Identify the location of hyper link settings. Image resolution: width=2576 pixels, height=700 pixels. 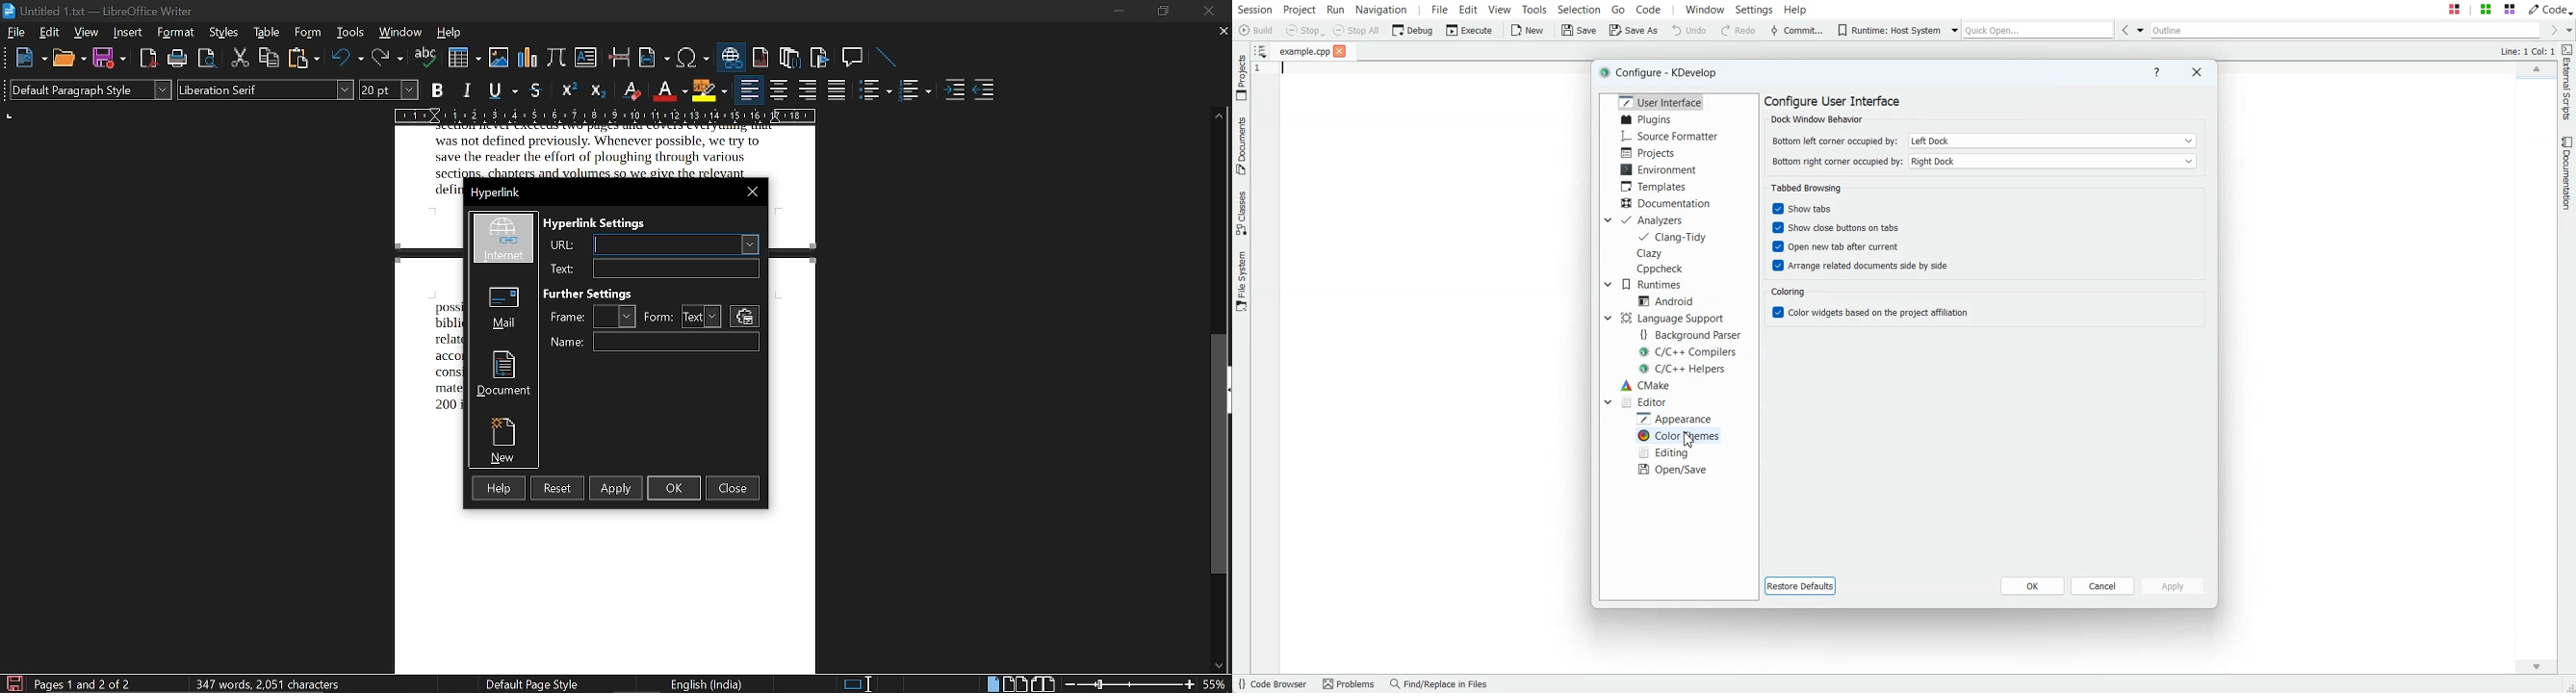
(605, 225).